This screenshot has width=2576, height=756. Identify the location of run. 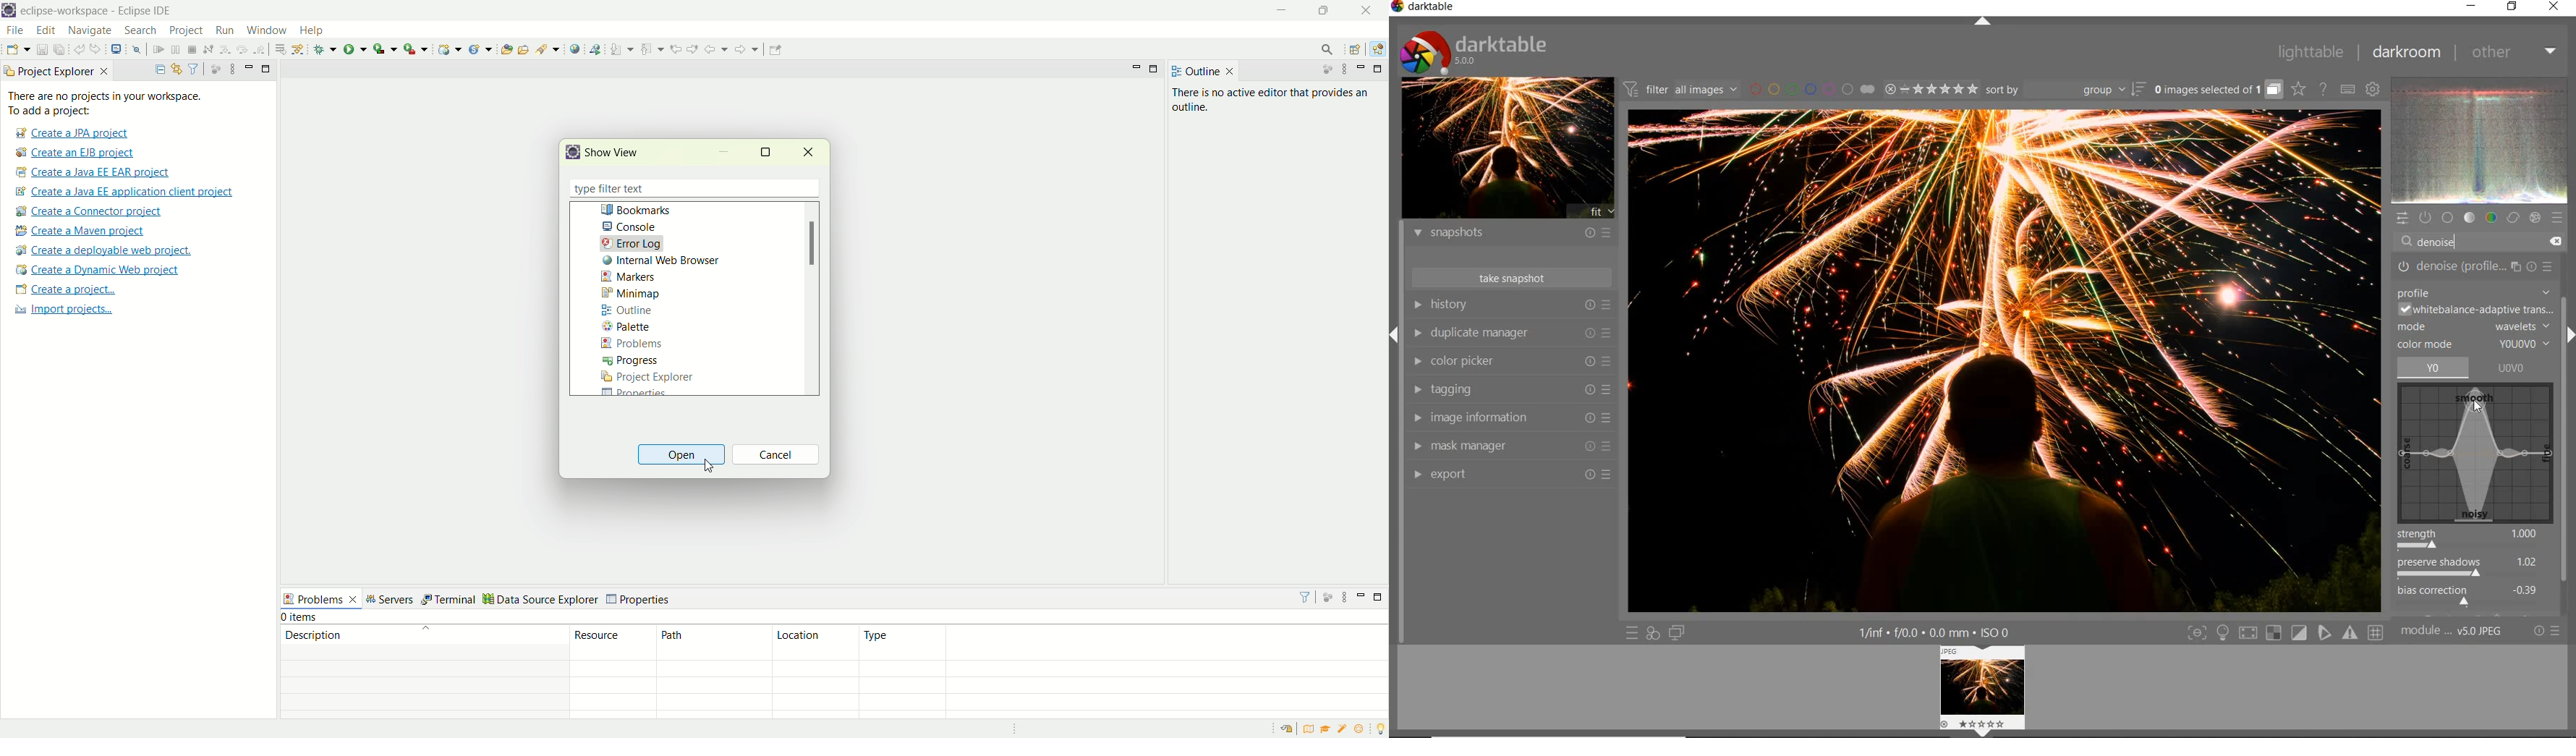
(224, 31).